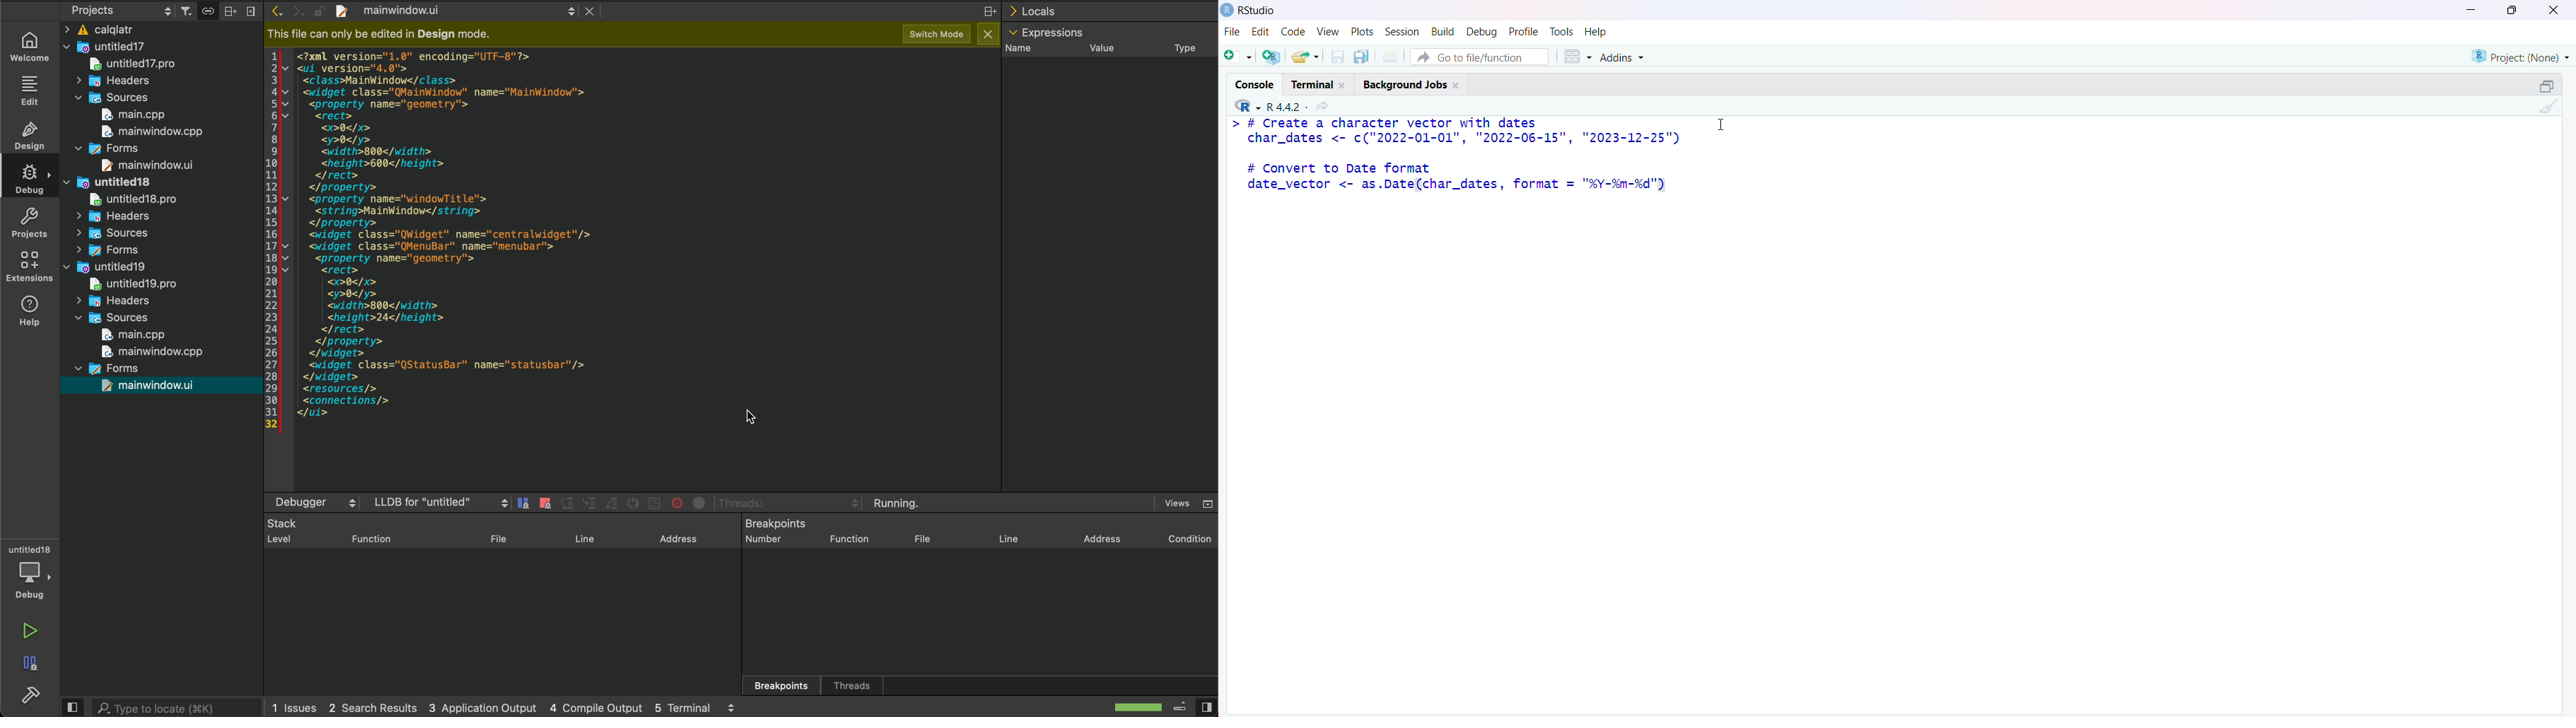  What do you see at coordinates (1440, 33) in the screenshot?
I see `Build` at bounding box center [1440, 33].